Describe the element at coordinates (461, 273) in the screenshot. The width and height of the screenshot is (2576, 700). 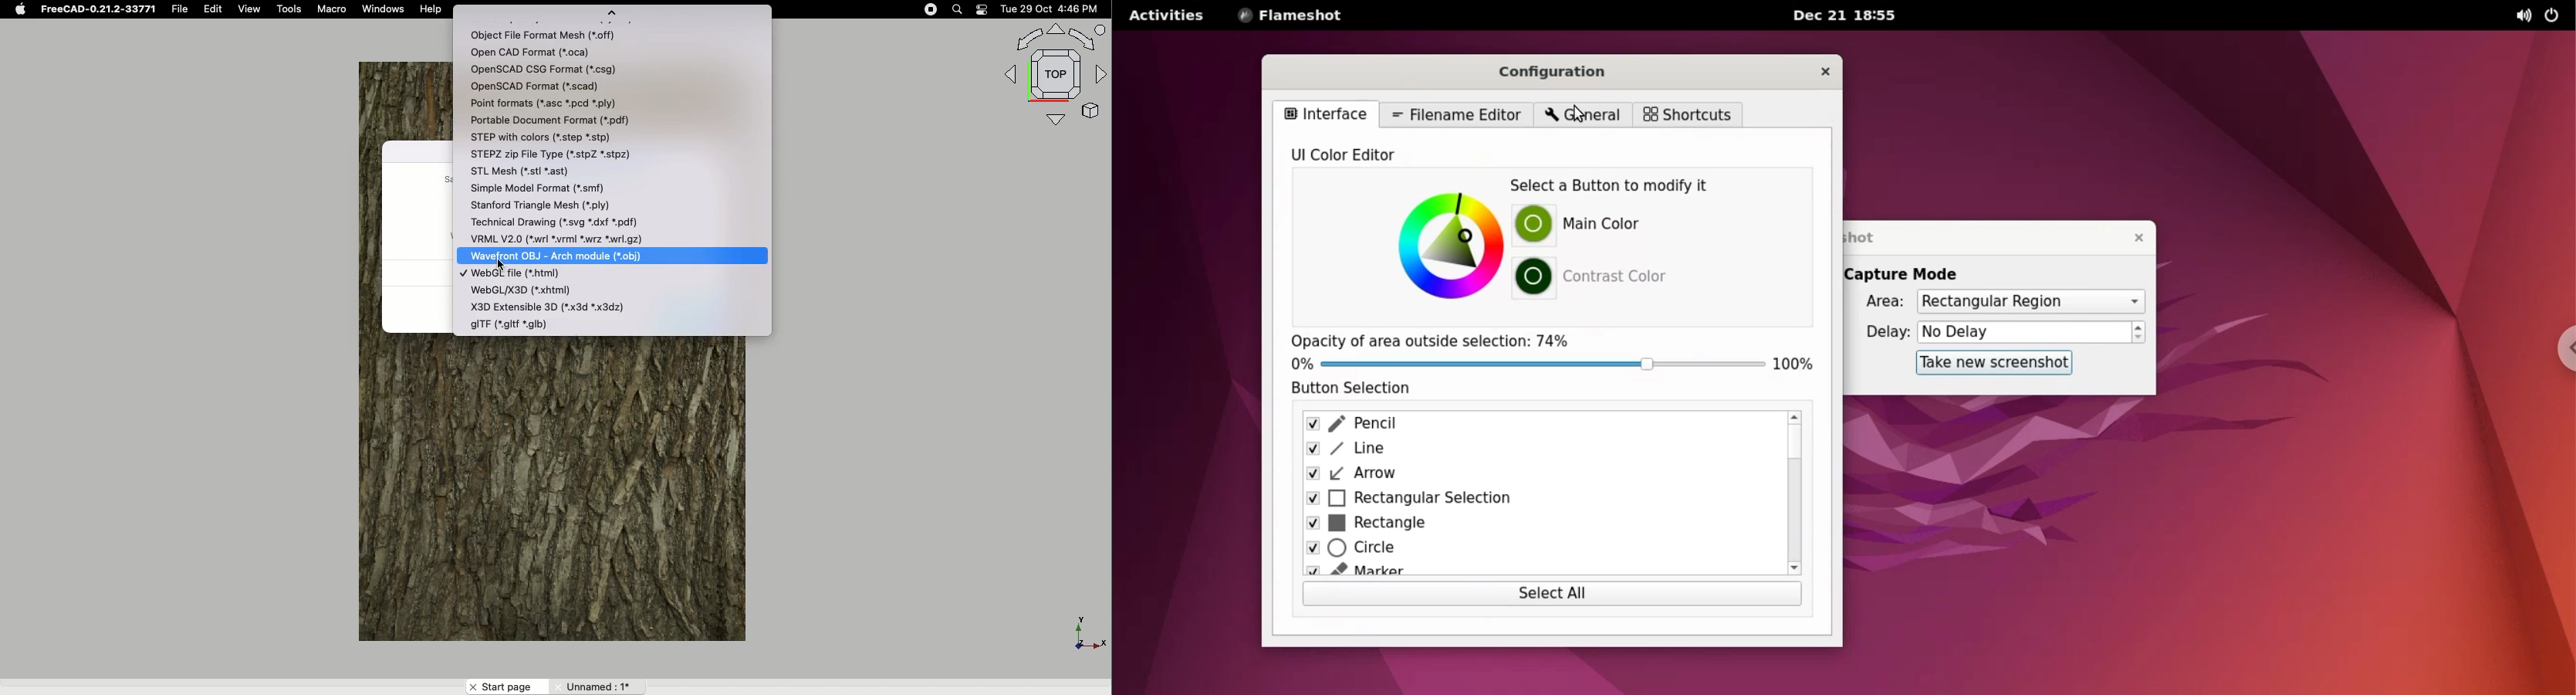
I see `Current` at that location.